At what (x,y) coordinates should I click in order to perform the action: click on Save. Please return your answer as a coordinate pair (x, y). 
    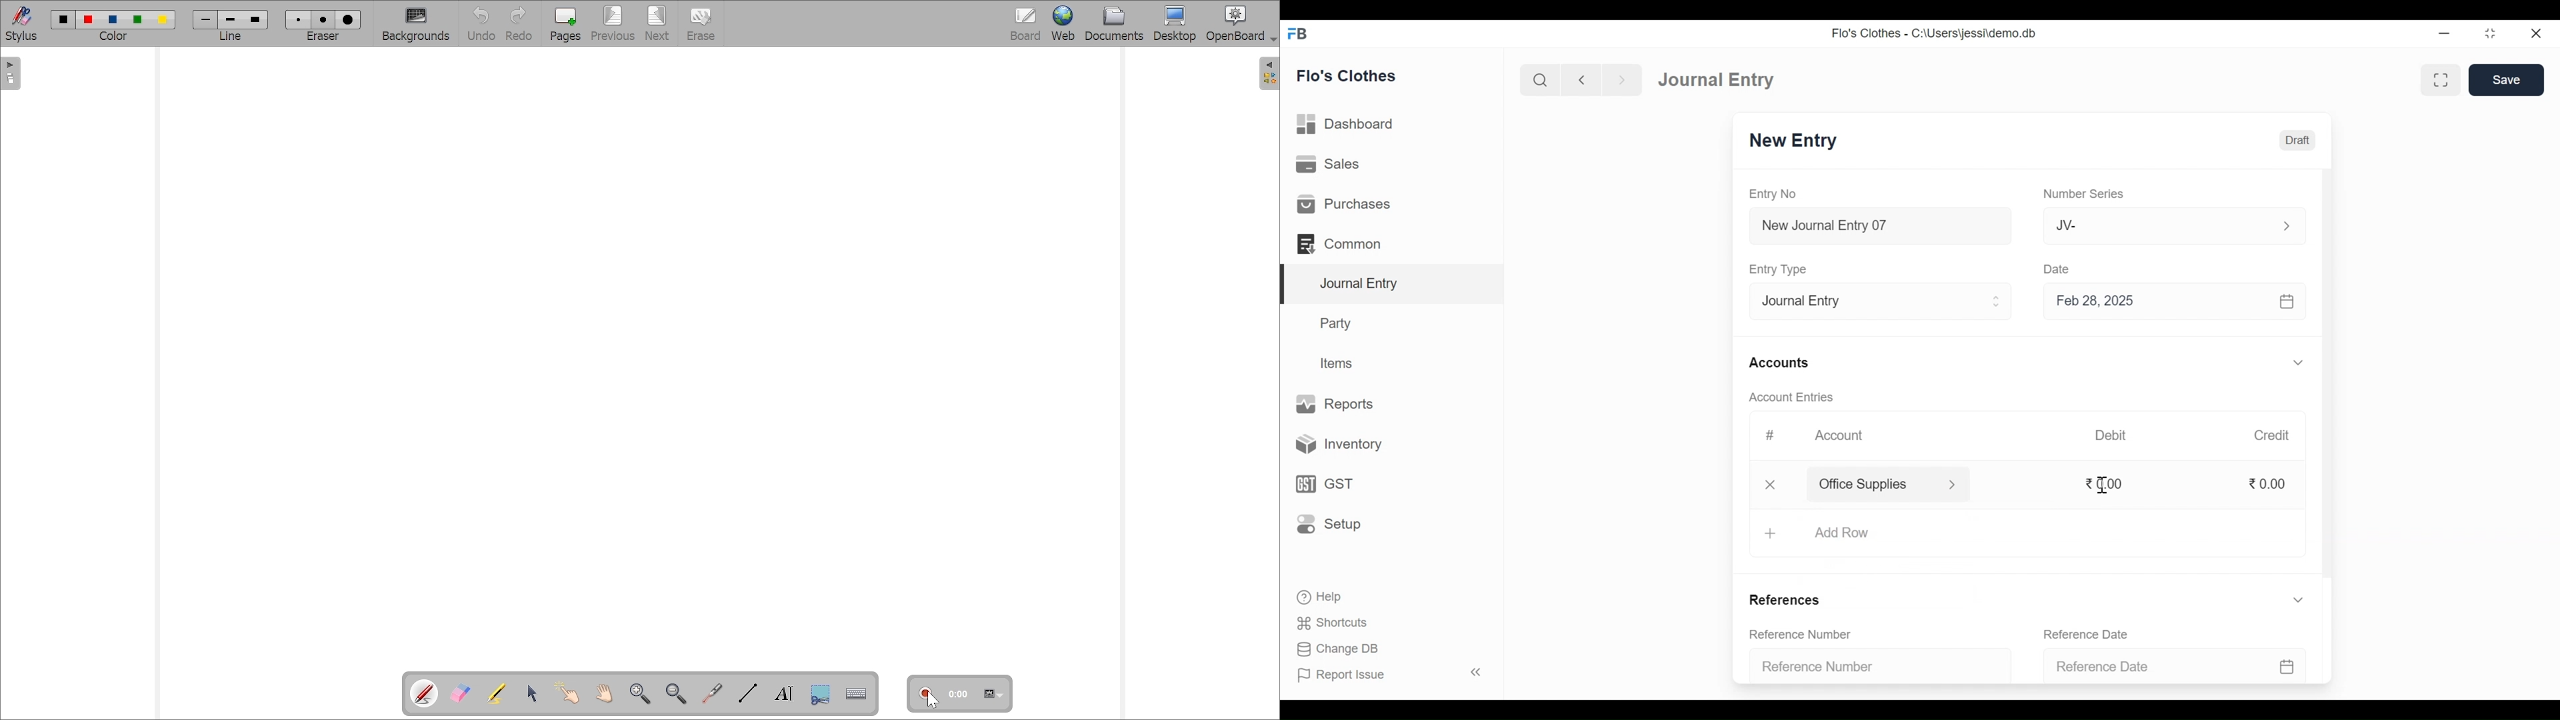
    Looking at the image, I should click on (2507, 79).